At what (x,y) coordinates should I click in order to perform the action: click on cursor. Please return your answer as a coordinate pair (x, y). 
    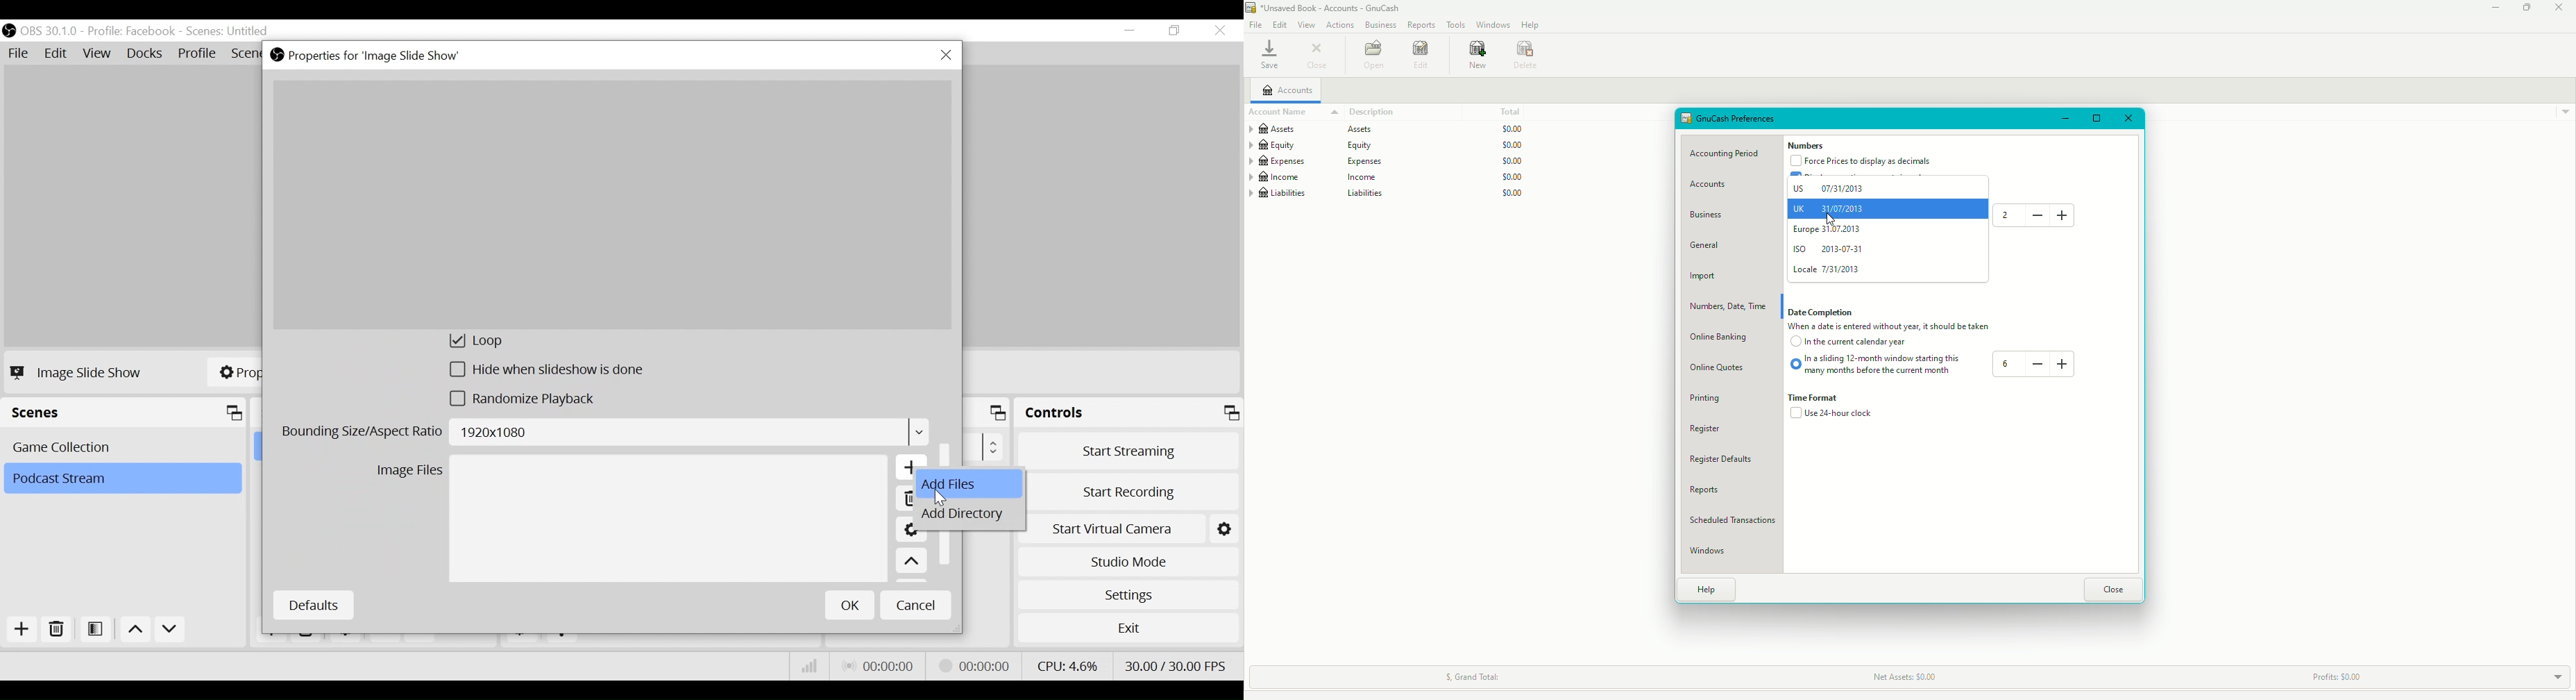
    Looking at the image, I should click on (1833, 219).